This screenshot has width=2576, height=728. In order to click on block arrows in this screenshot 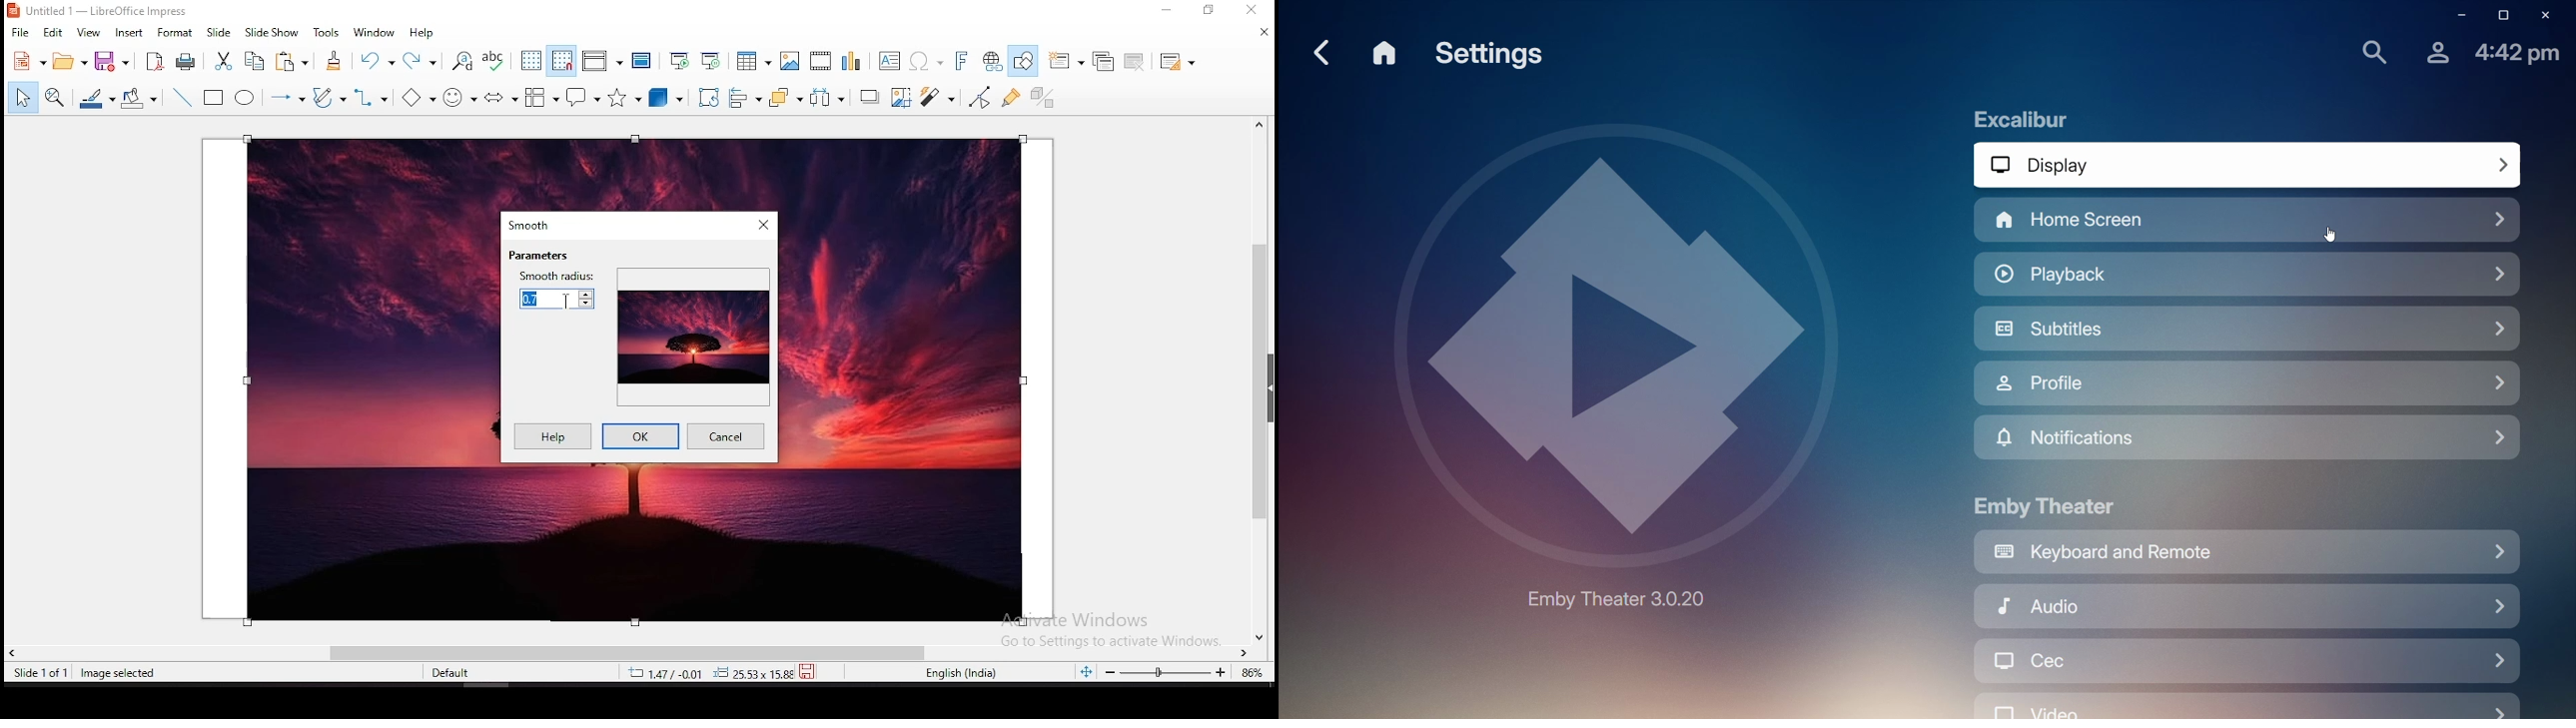, I will do `click(501, 97)`.